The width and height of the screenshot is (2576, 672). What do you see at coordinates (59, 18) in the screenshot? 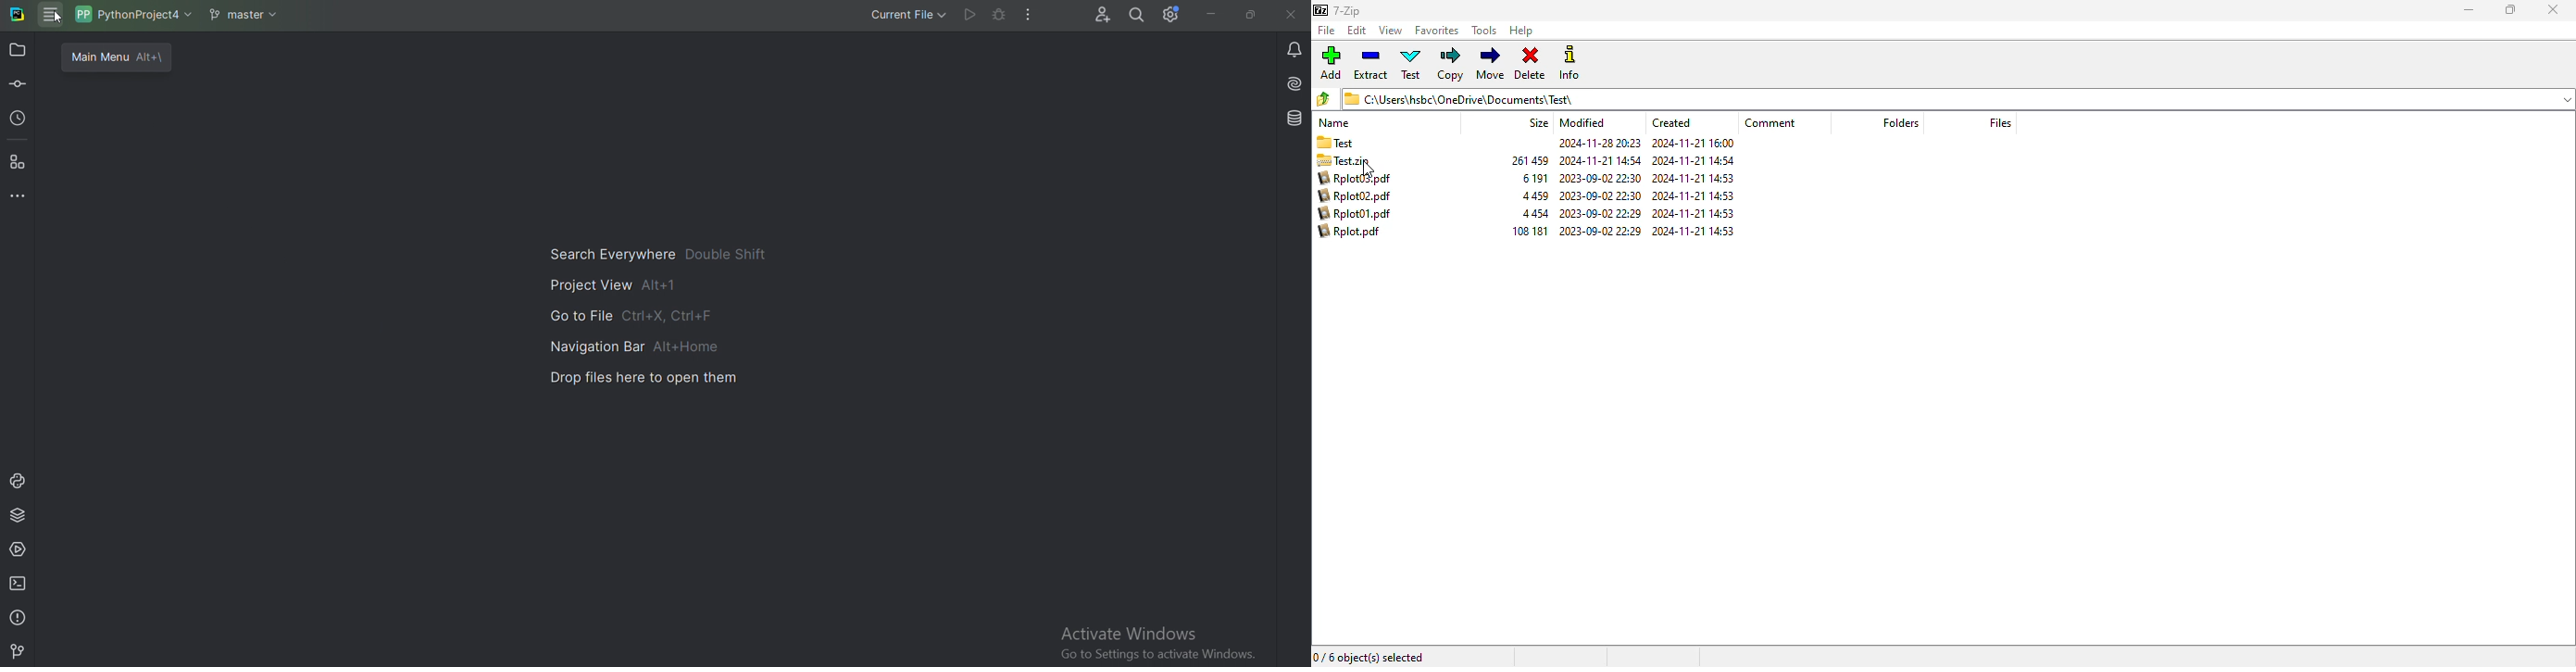
I see `Cursor` at bounding box center [59, 18].